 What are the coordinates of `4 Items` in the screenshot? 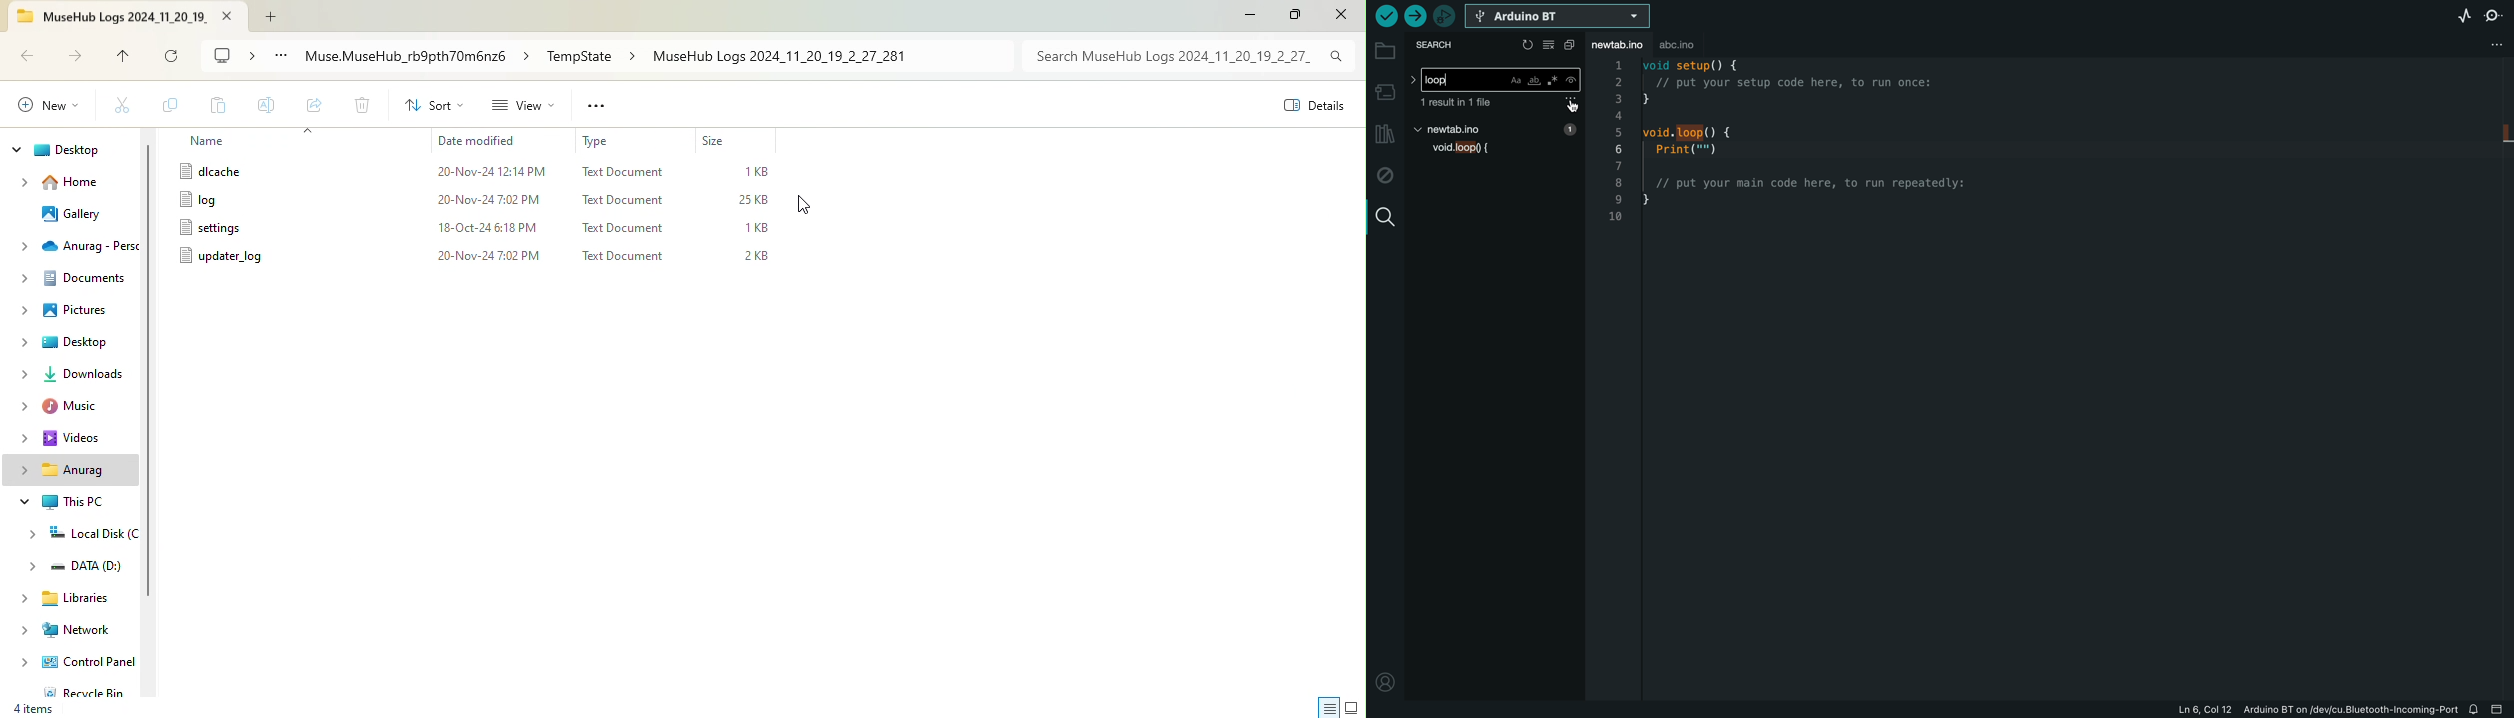 It's located at (35, 711).